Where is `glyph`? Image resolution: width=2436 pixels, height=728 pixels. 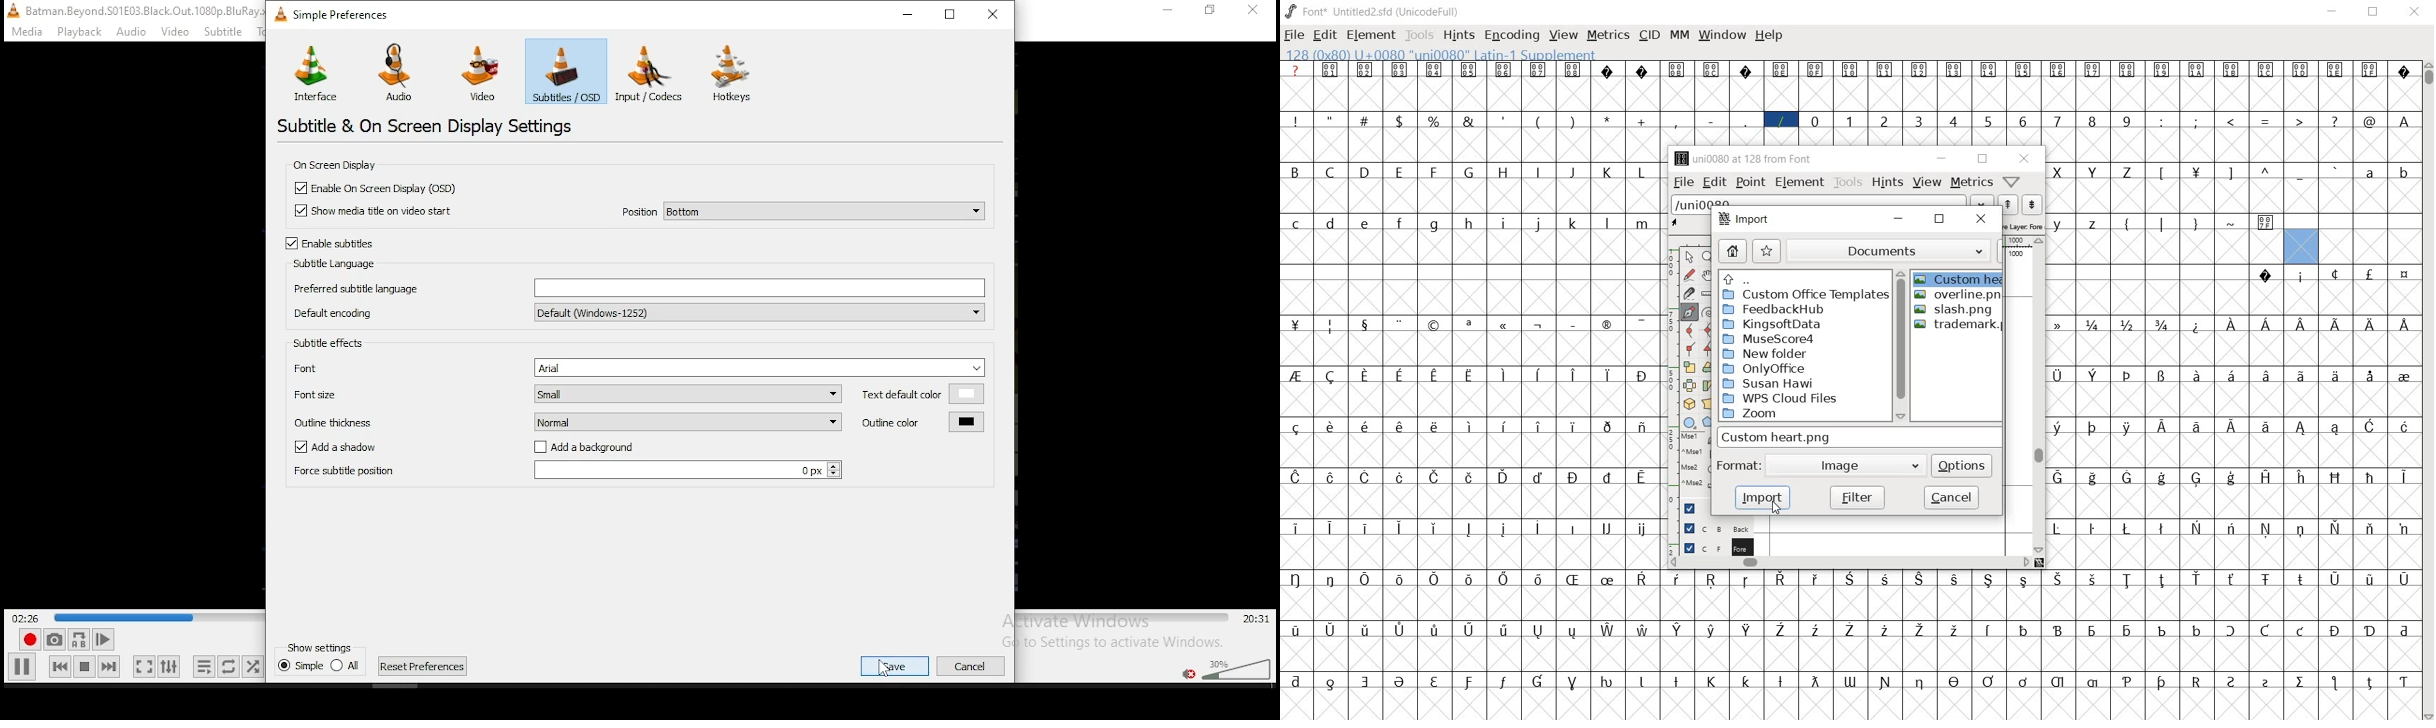
glyph is located at coordinates (2056, 428).